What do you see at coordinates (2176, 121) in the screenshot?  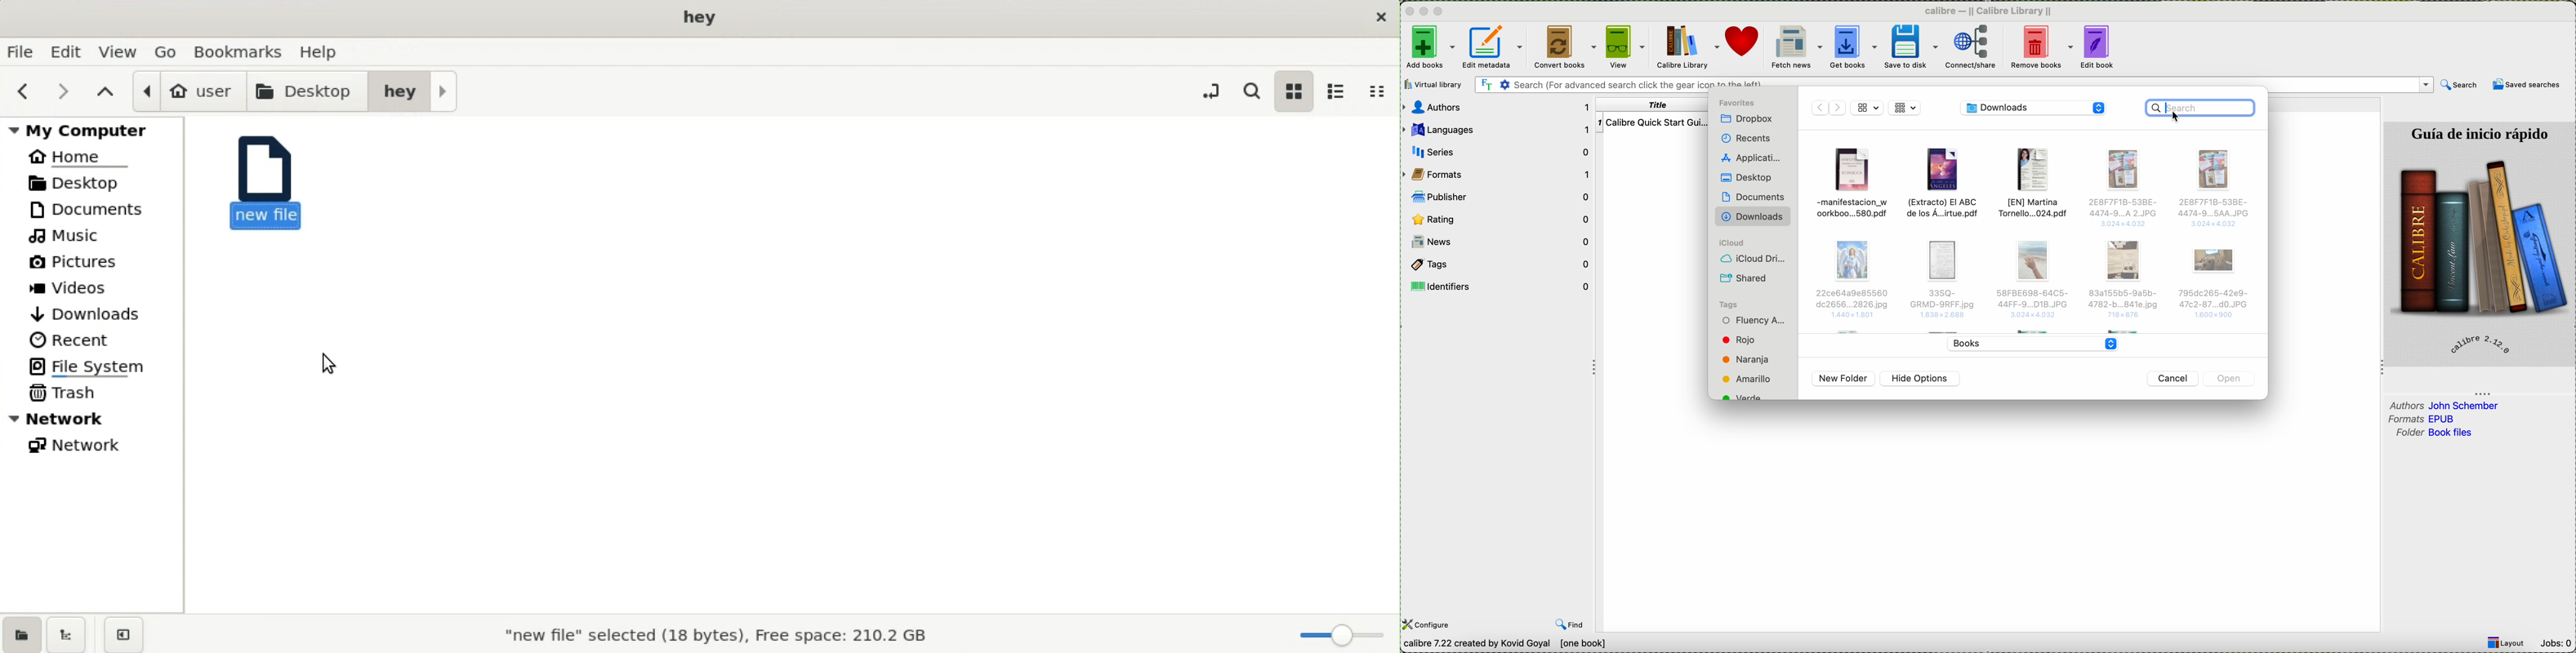 I see `cursor` at bounding box center [2176, 121].